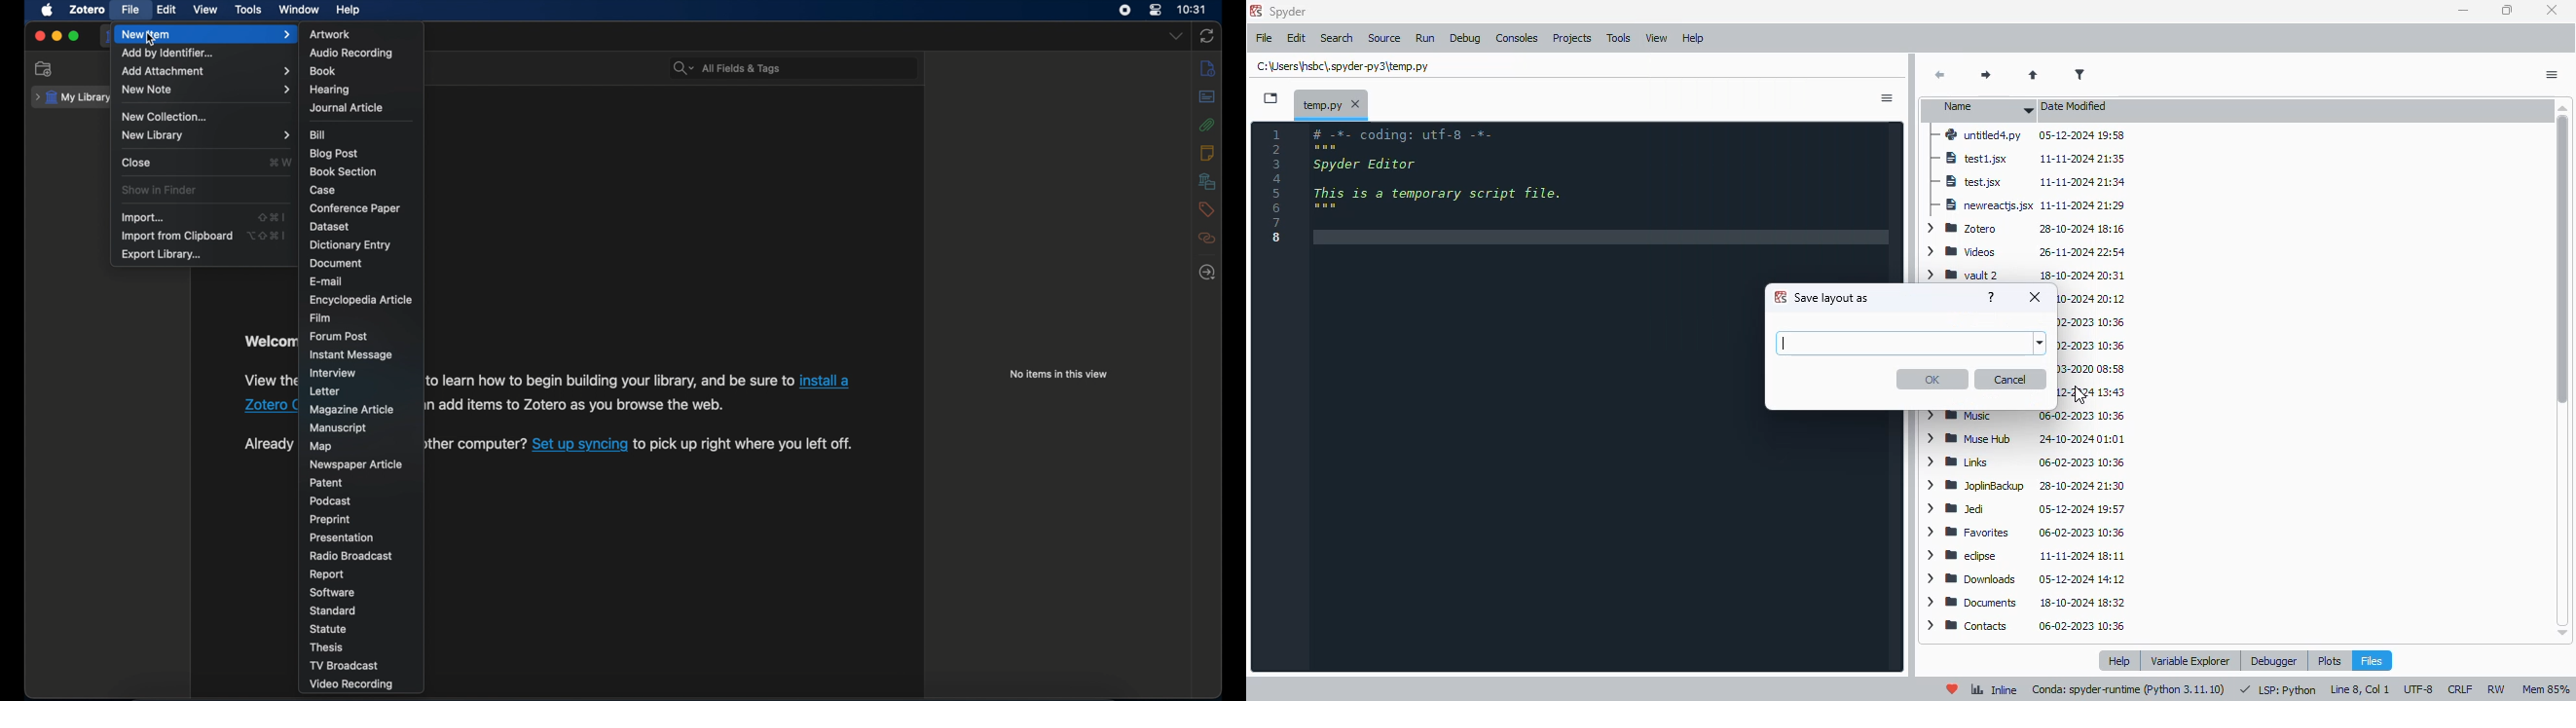 This screenshot has width=2576, height=728. I want to click on help, so click(2119, 660).